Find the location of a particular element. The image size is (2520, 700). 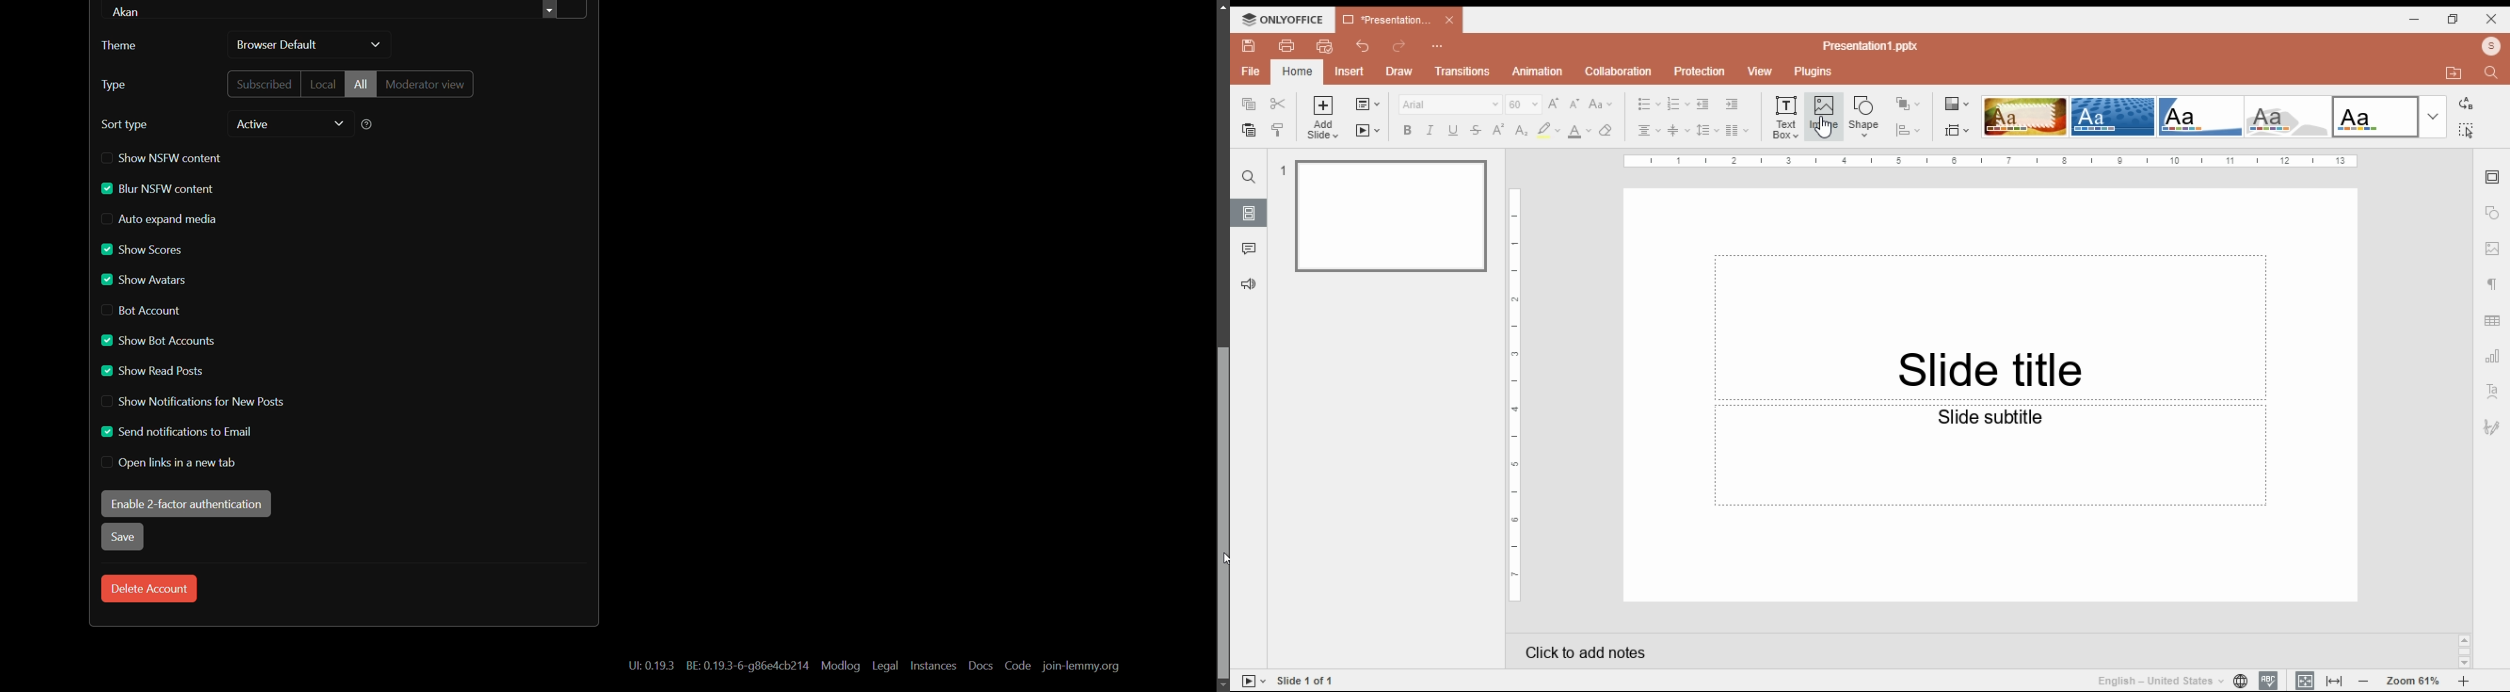

cut is located at coordinates (1278, 104).